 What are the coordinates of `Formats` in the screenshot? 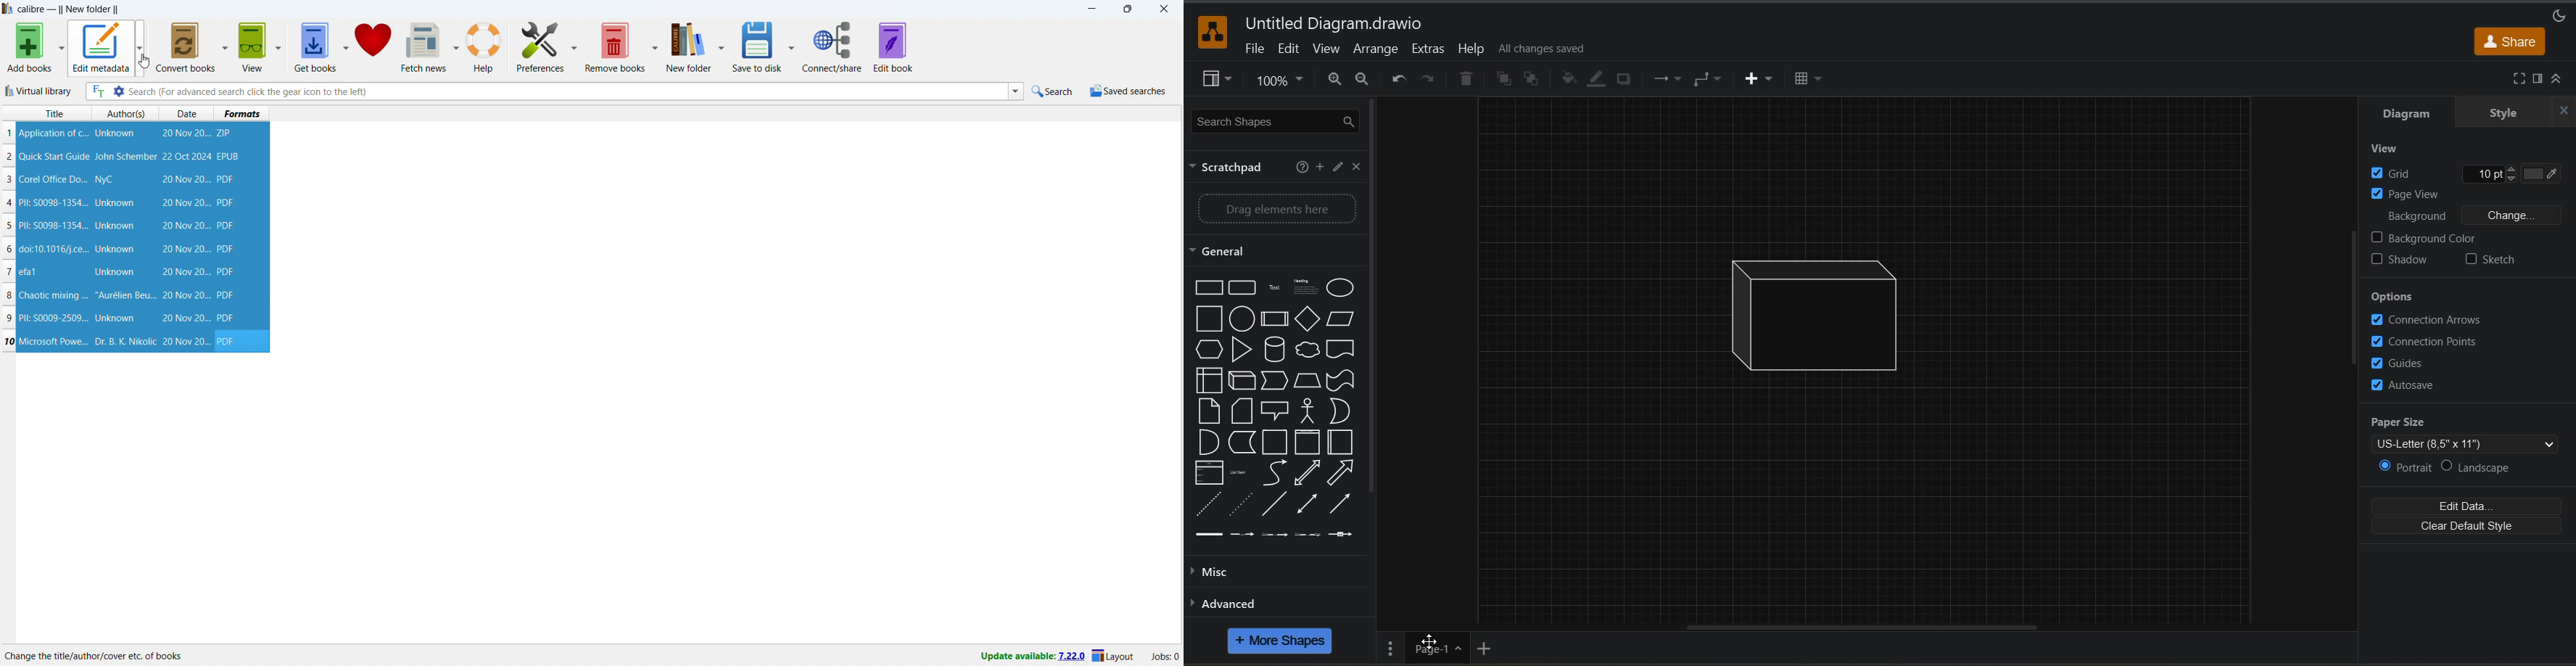 It's located at (242, 113).